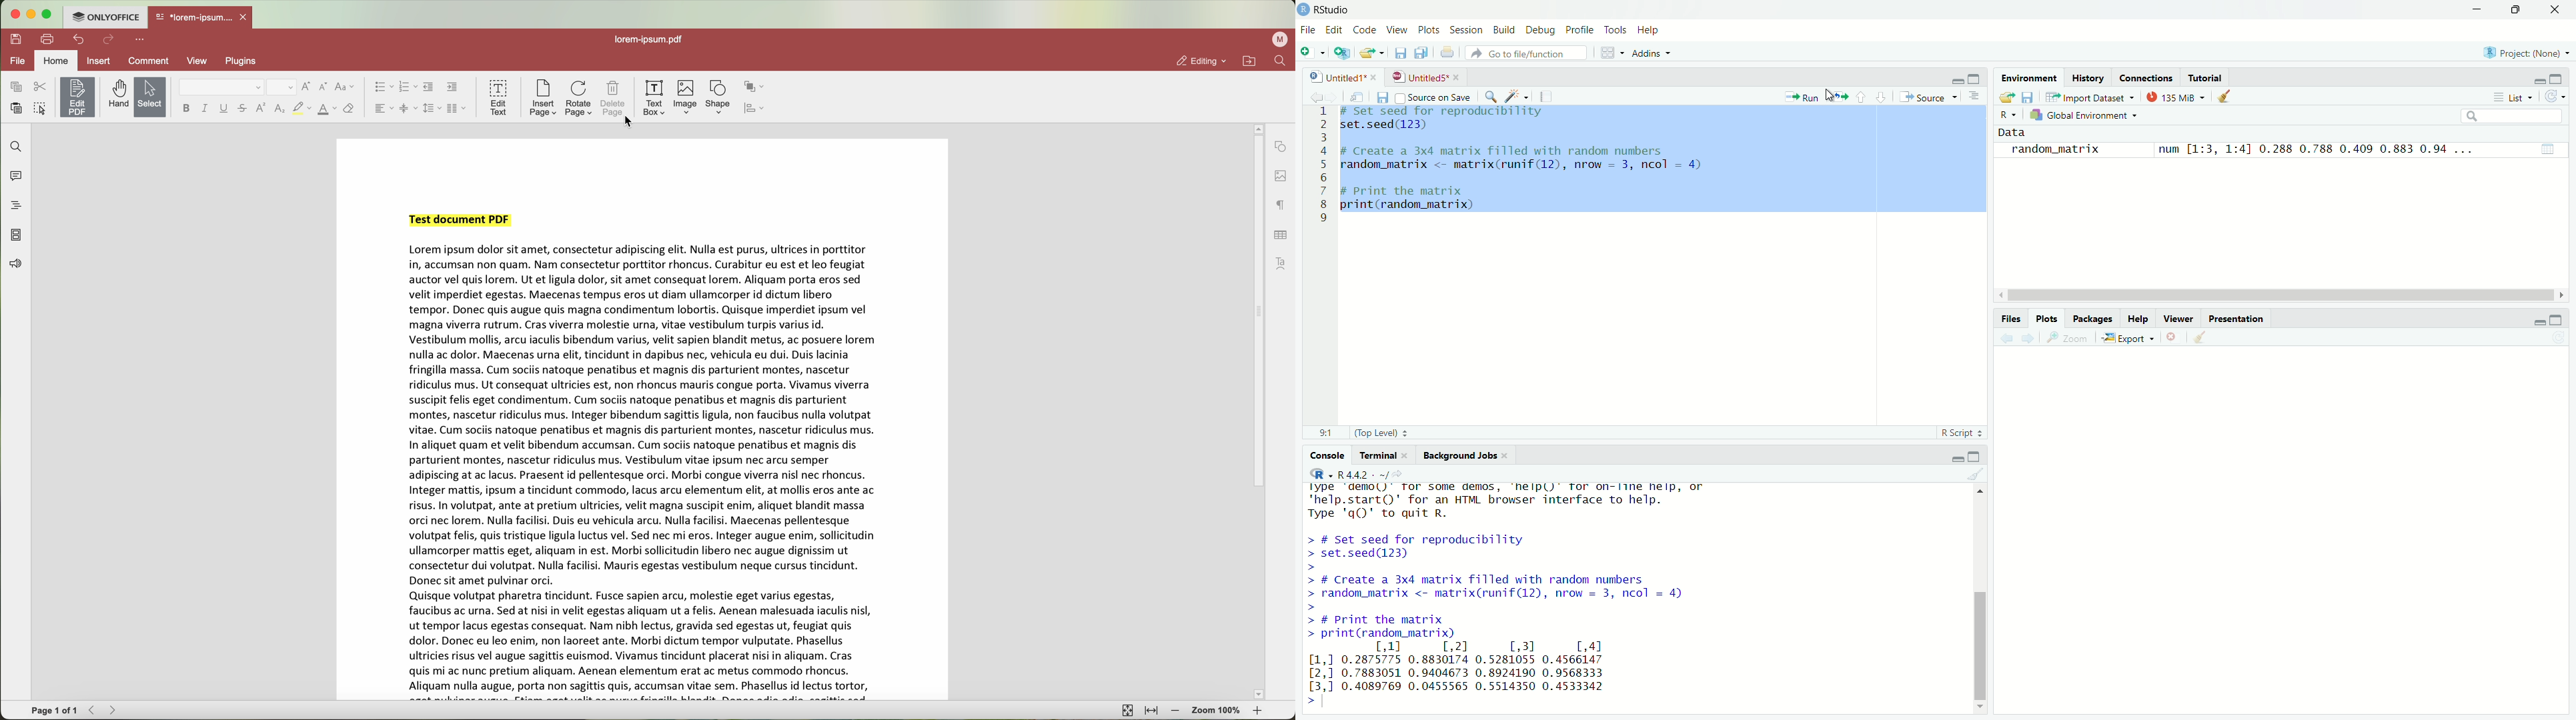  I want to click on minimise, so click(2535, 323).